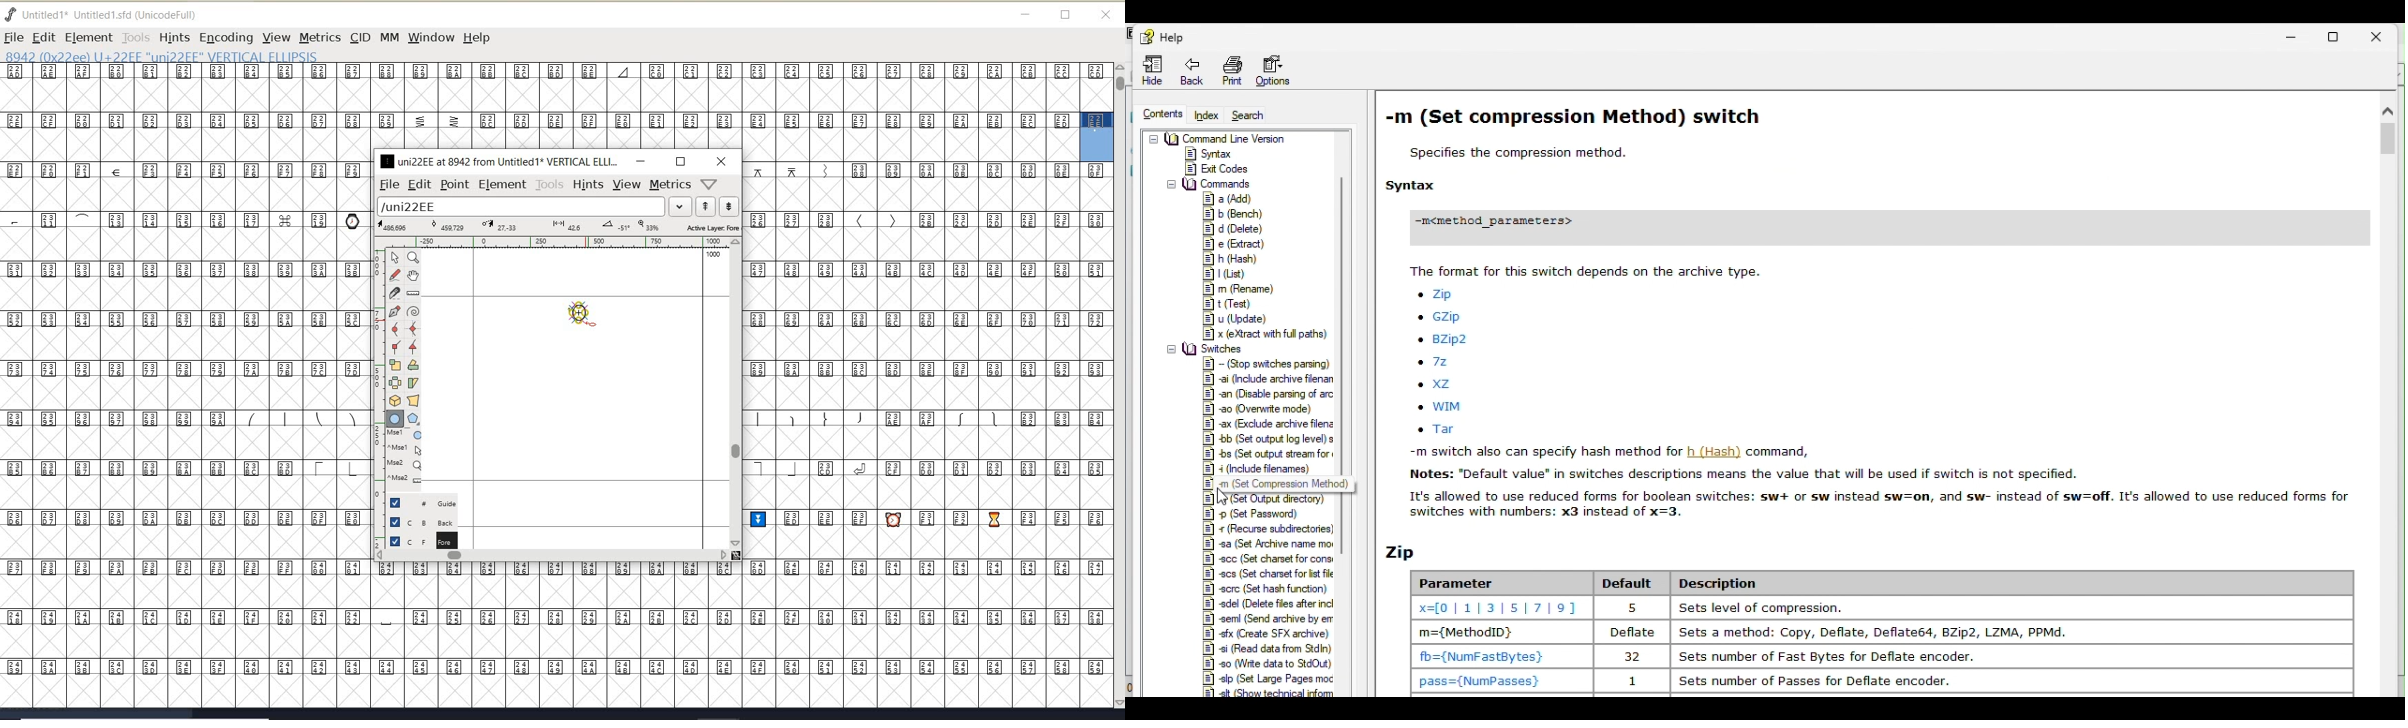 The image size is (2408, 728). What do you see at coordinates (710, 183) in the screenshot?
I see `help/window` at bounding box center [710, 183].